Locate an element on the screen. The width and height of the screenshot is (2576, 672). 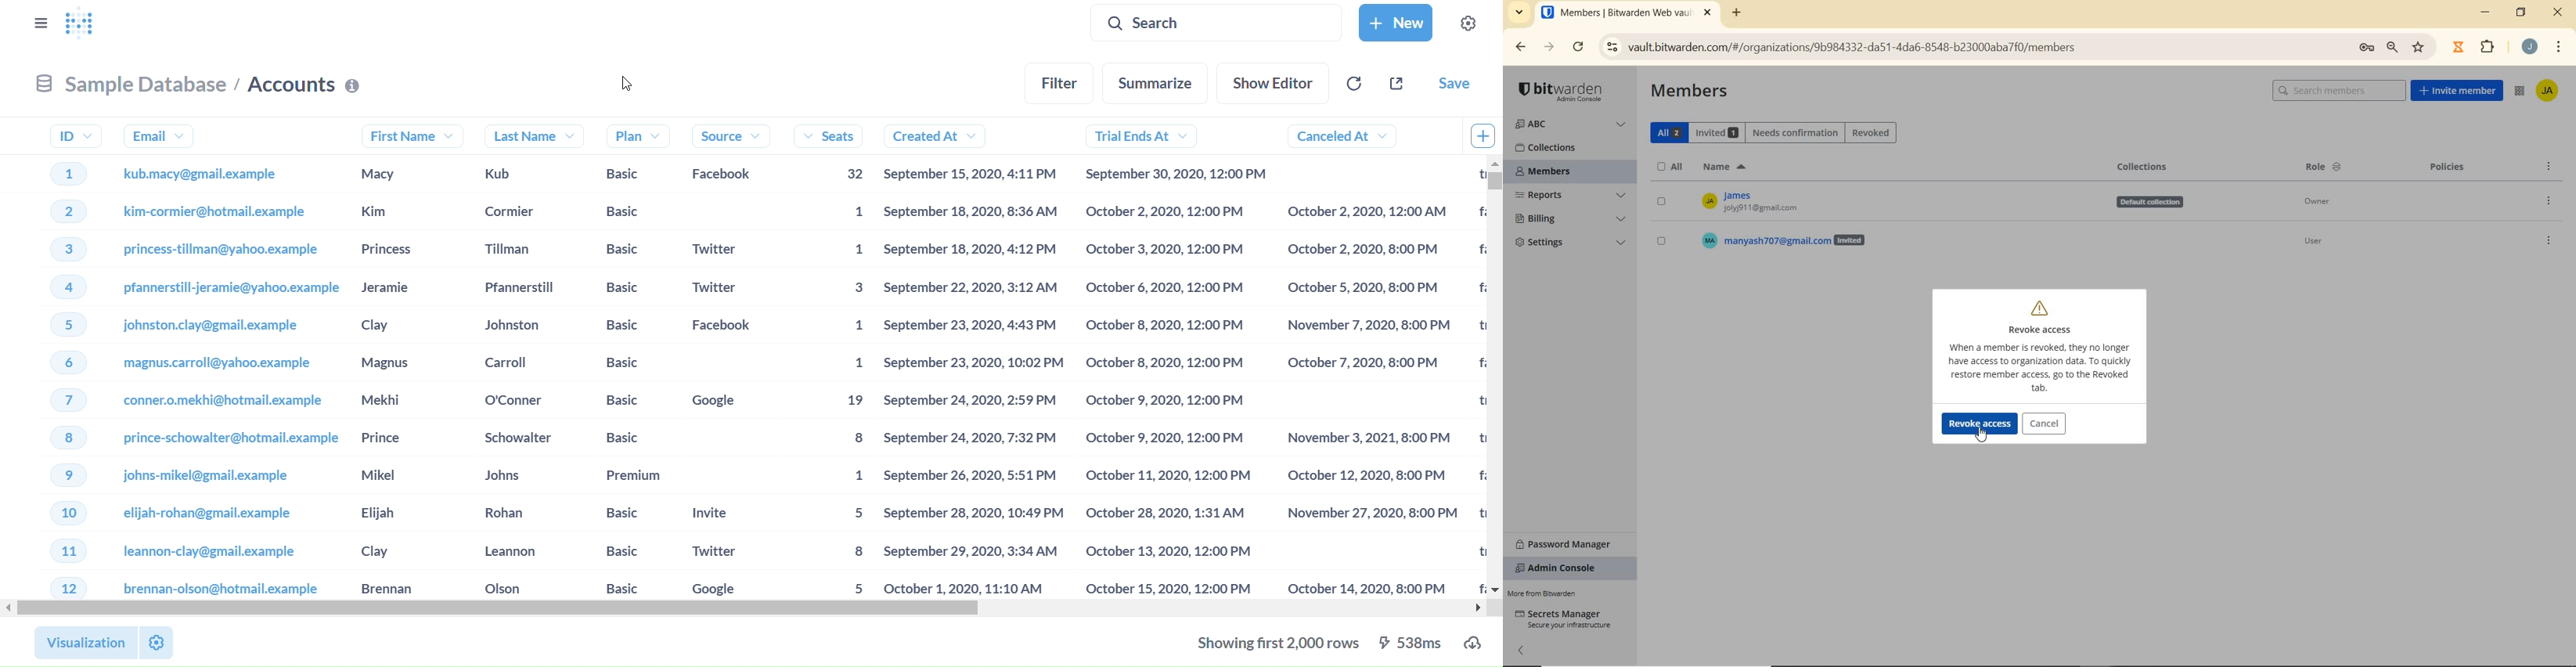
plan is located at coordinates (632, 358).